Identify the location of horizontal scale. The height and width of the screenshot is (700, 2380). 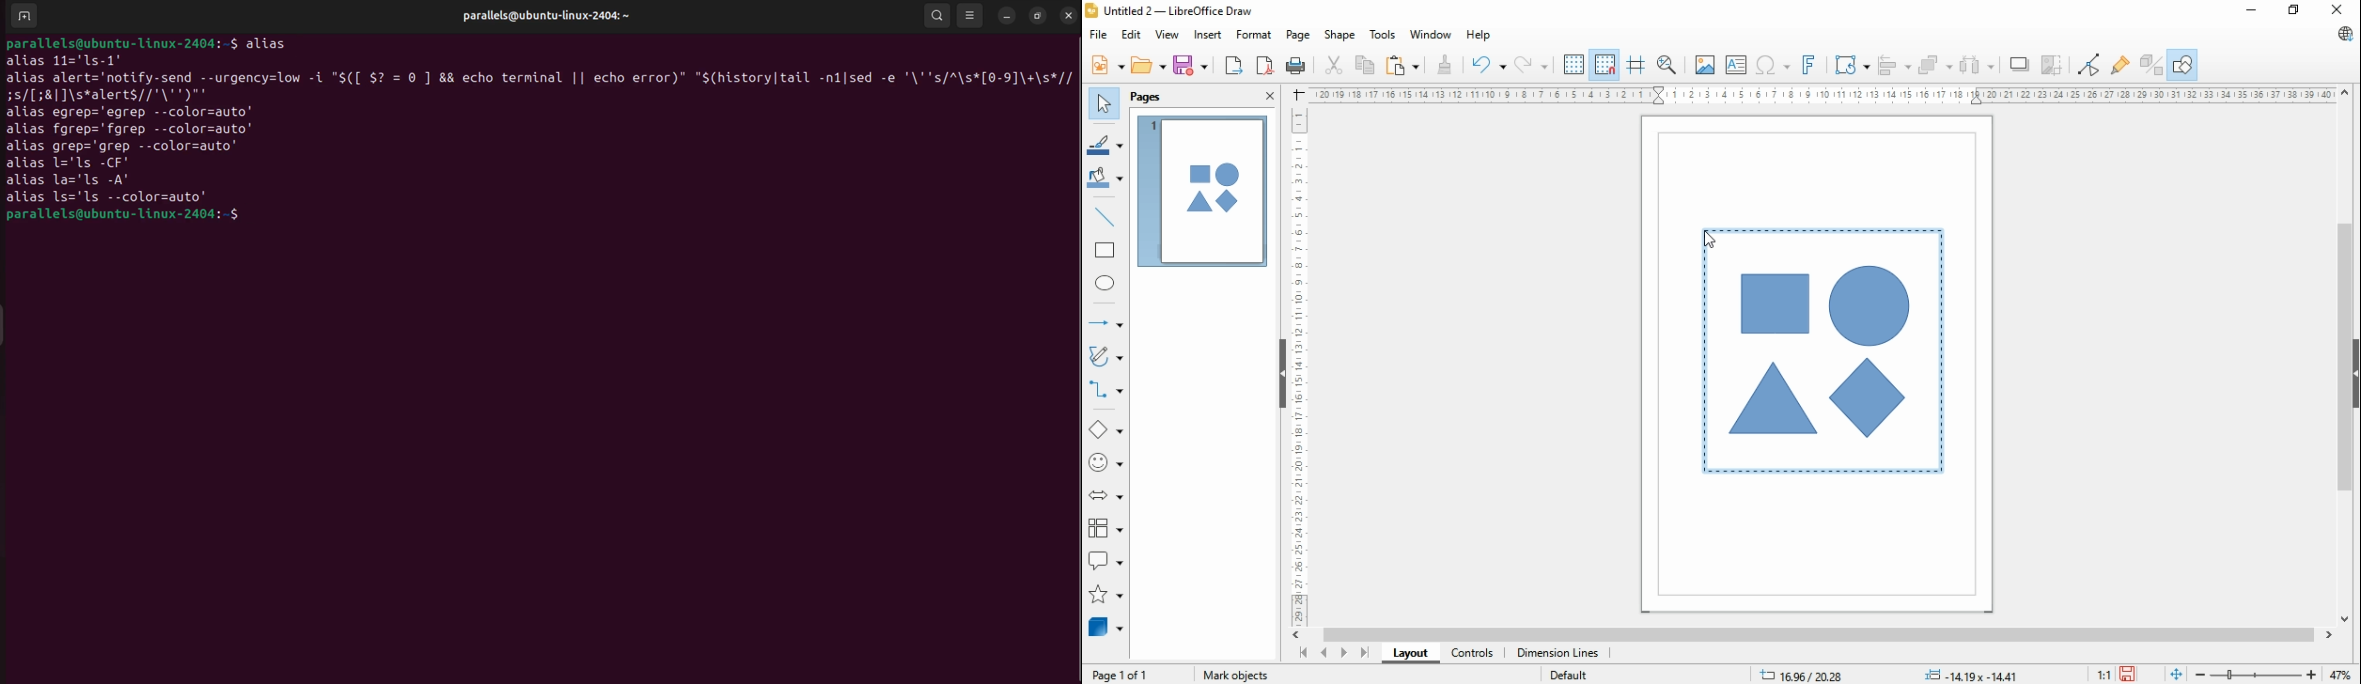
(1825, 94).